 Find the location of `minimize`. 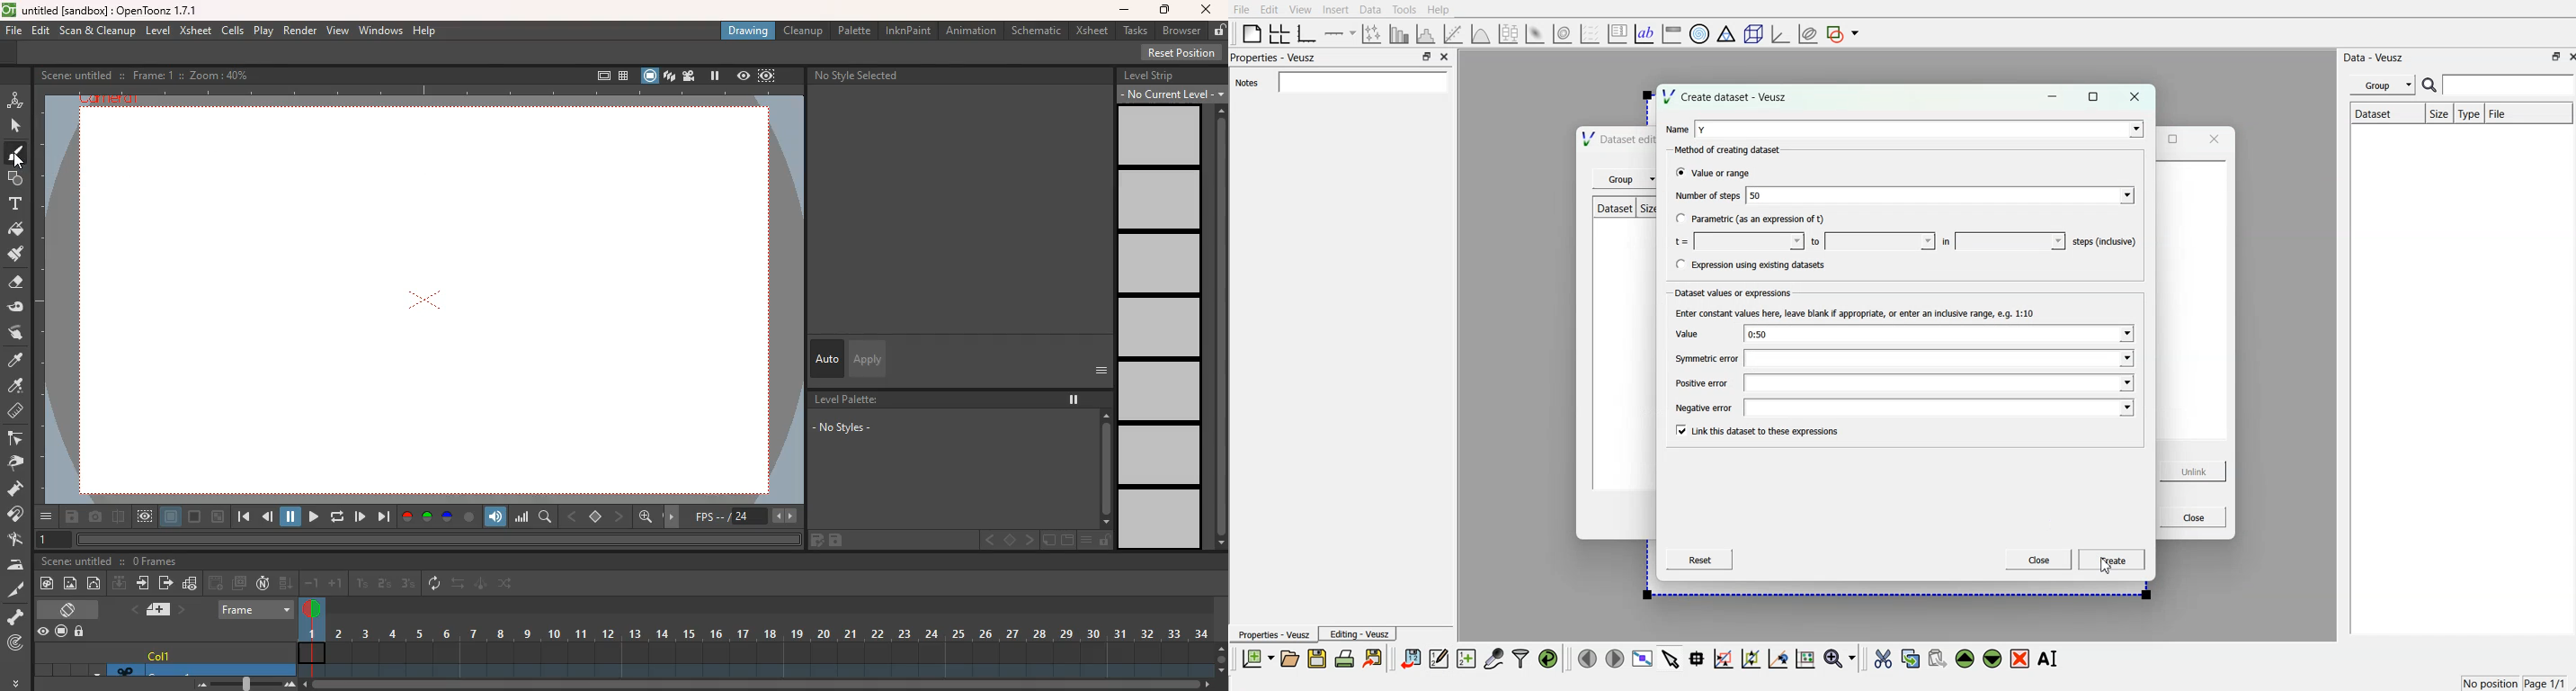

minimize is located at coordinates (1124, 11).